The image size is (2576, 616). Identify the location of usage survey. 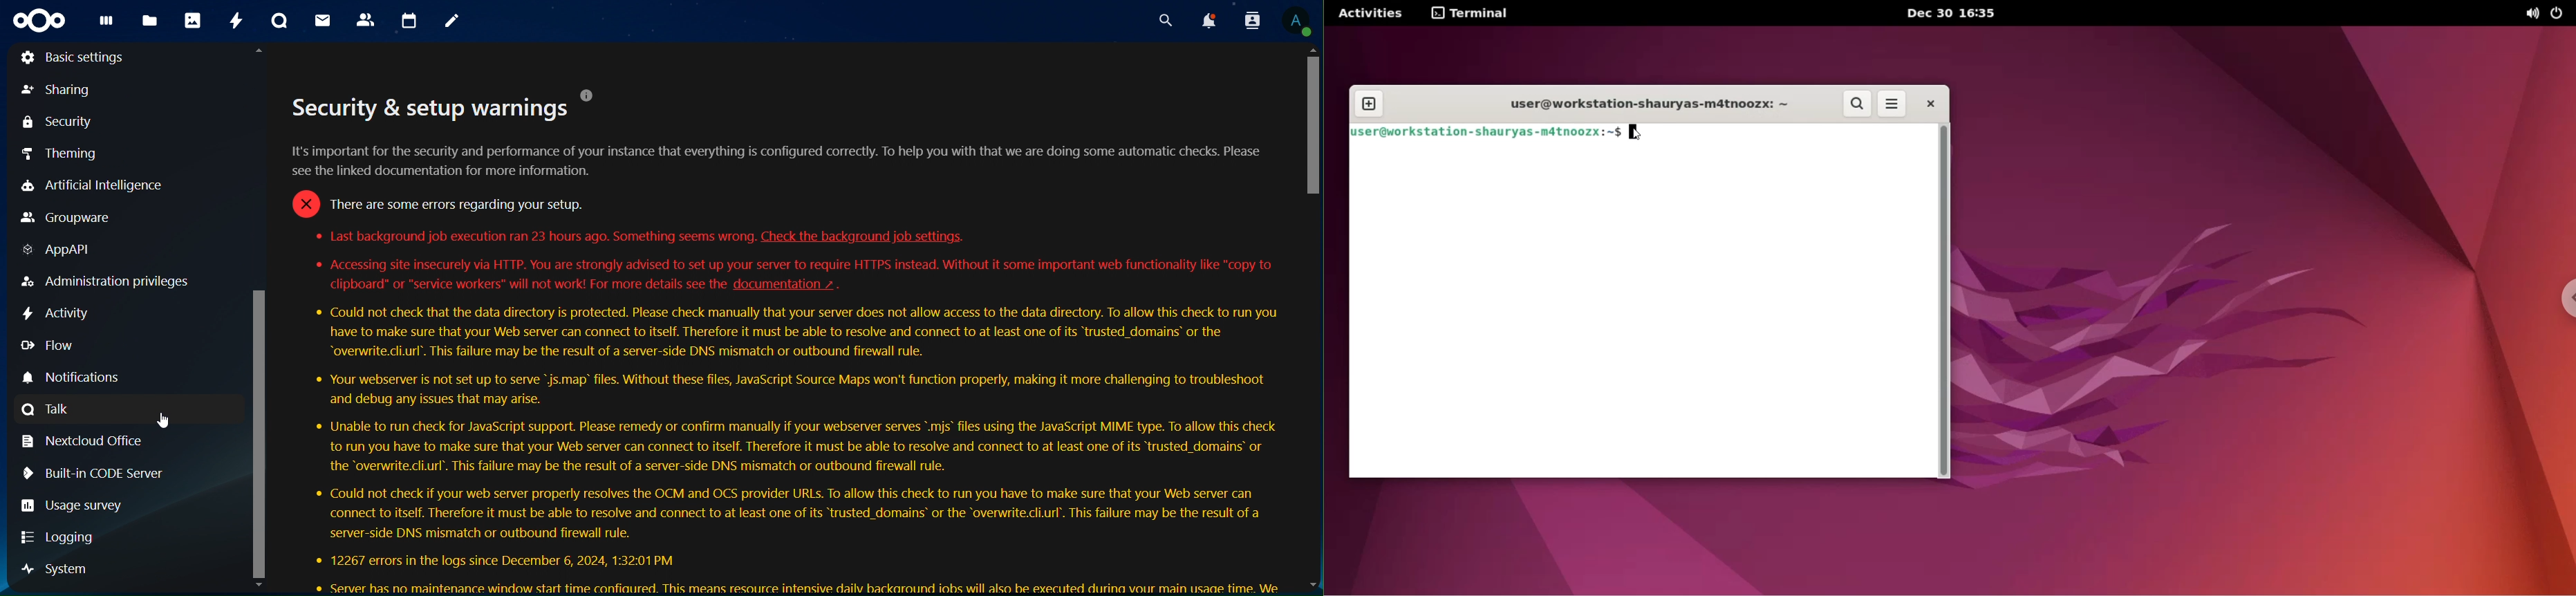
(75, 505).